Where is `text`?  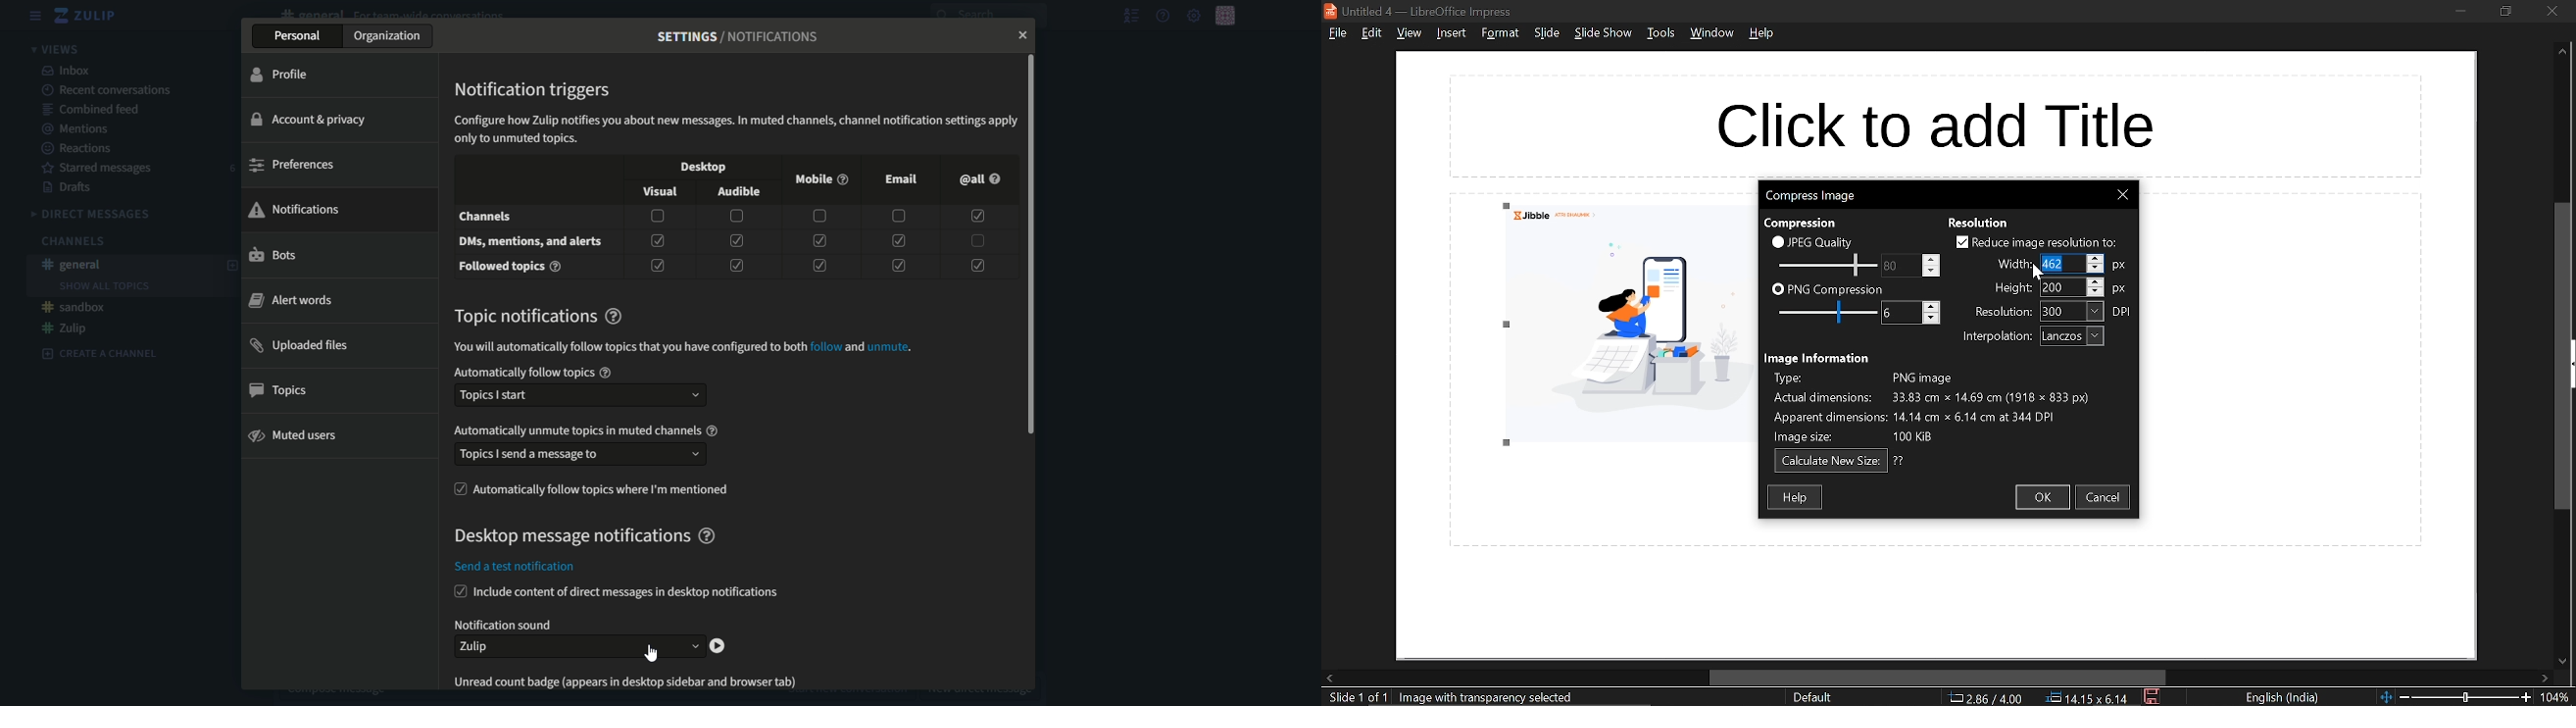 text is located at coordinates (516, 568).